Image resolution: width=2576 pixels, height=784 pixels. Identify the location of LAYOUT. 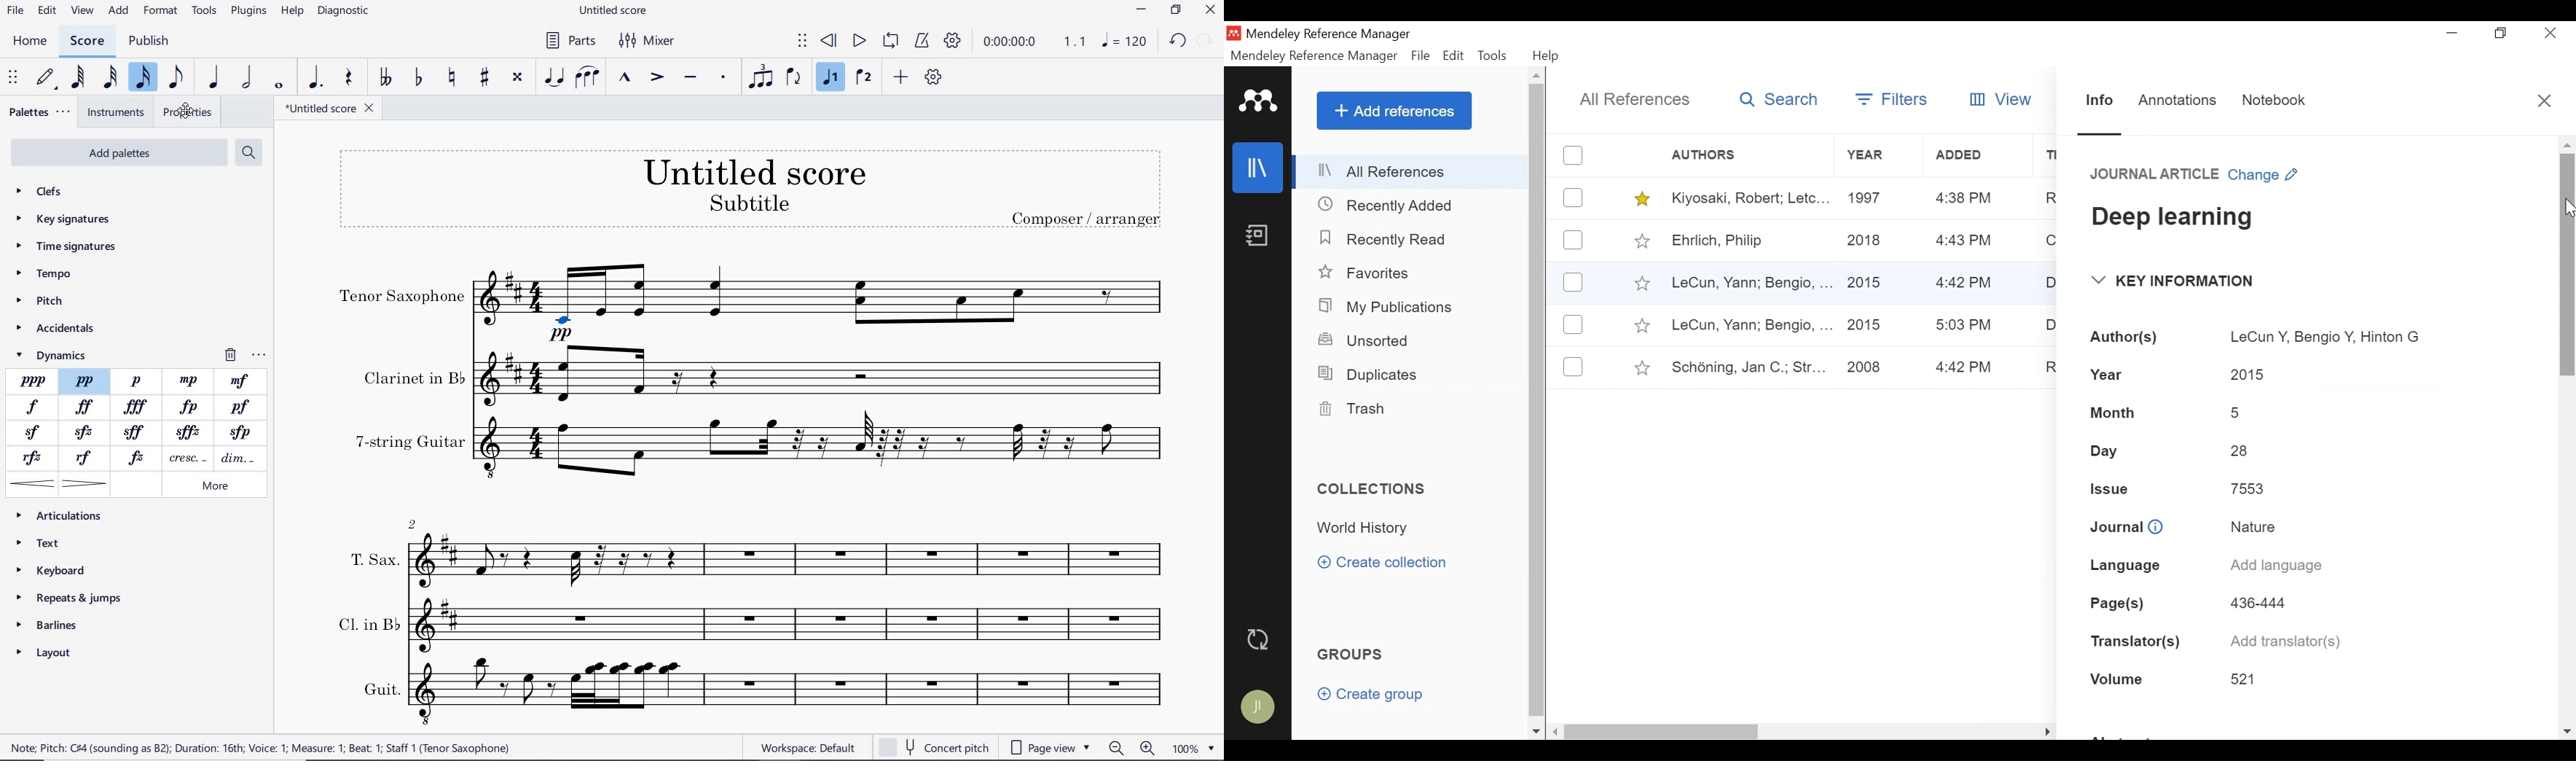
(48, 655).